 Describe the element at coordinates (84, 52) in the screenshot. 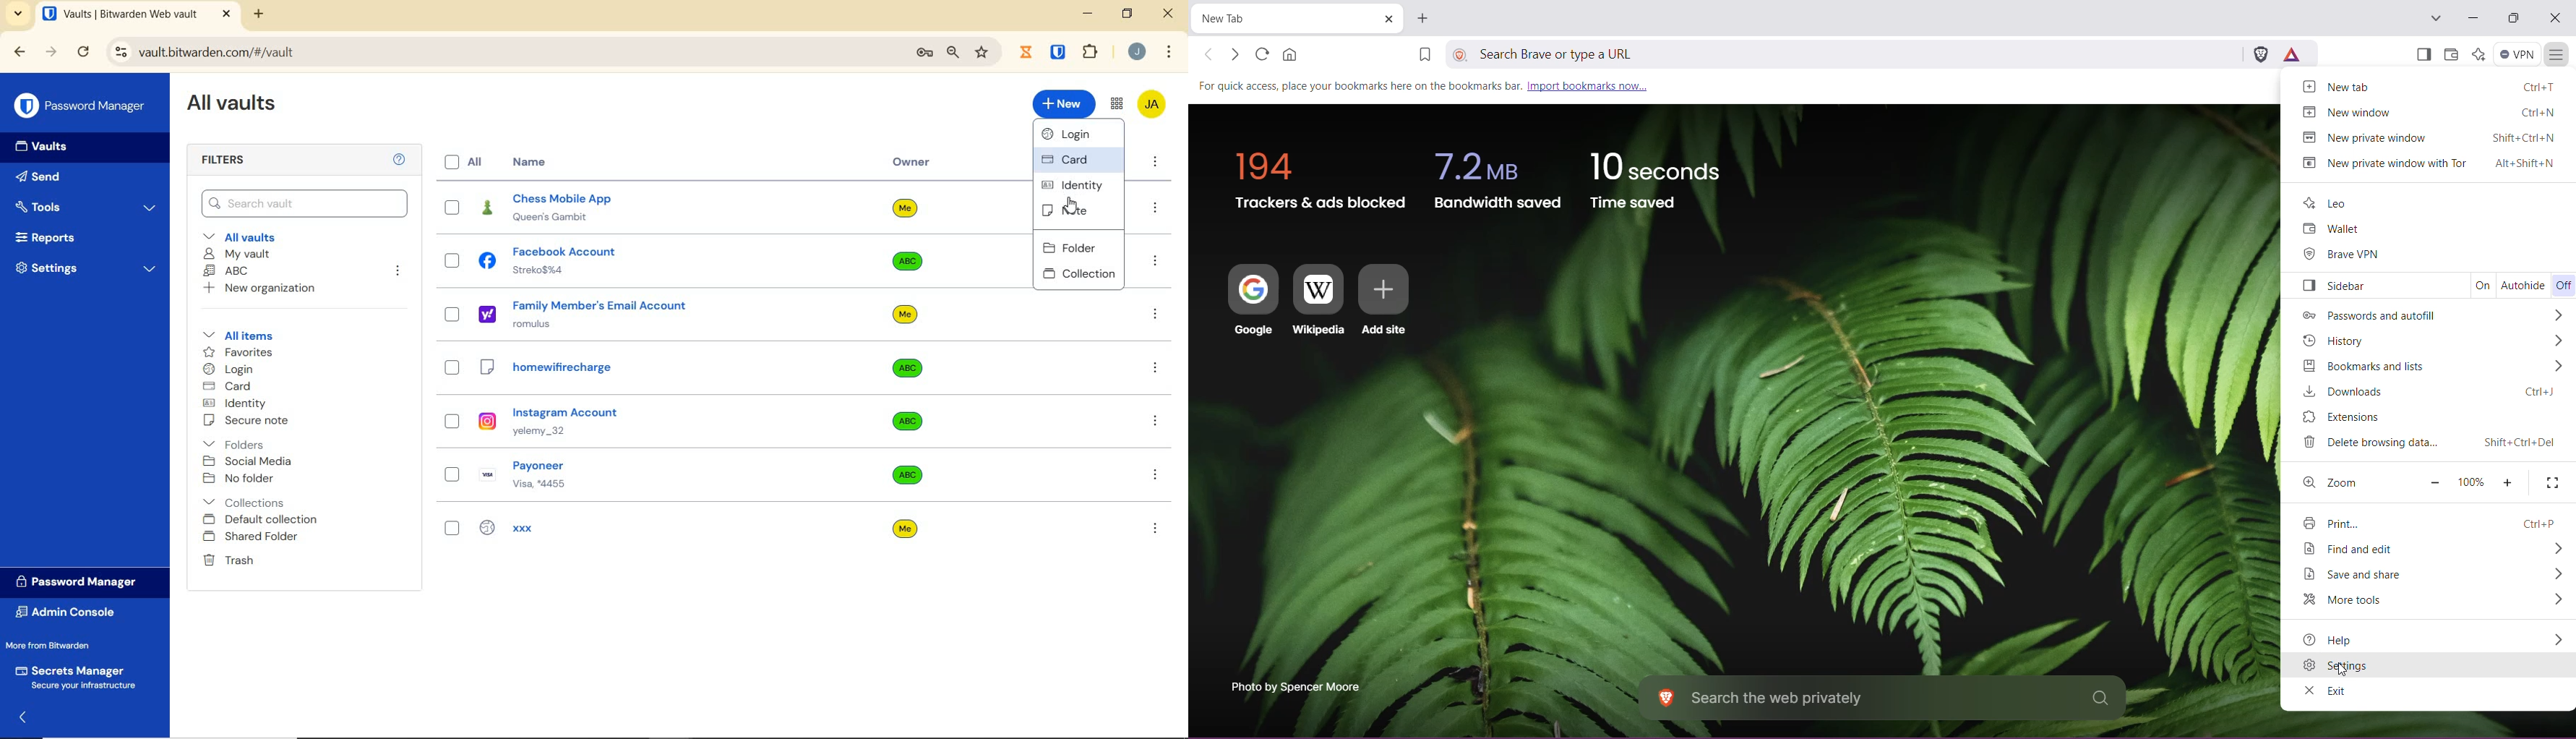

I see `RELOAD` at that location.